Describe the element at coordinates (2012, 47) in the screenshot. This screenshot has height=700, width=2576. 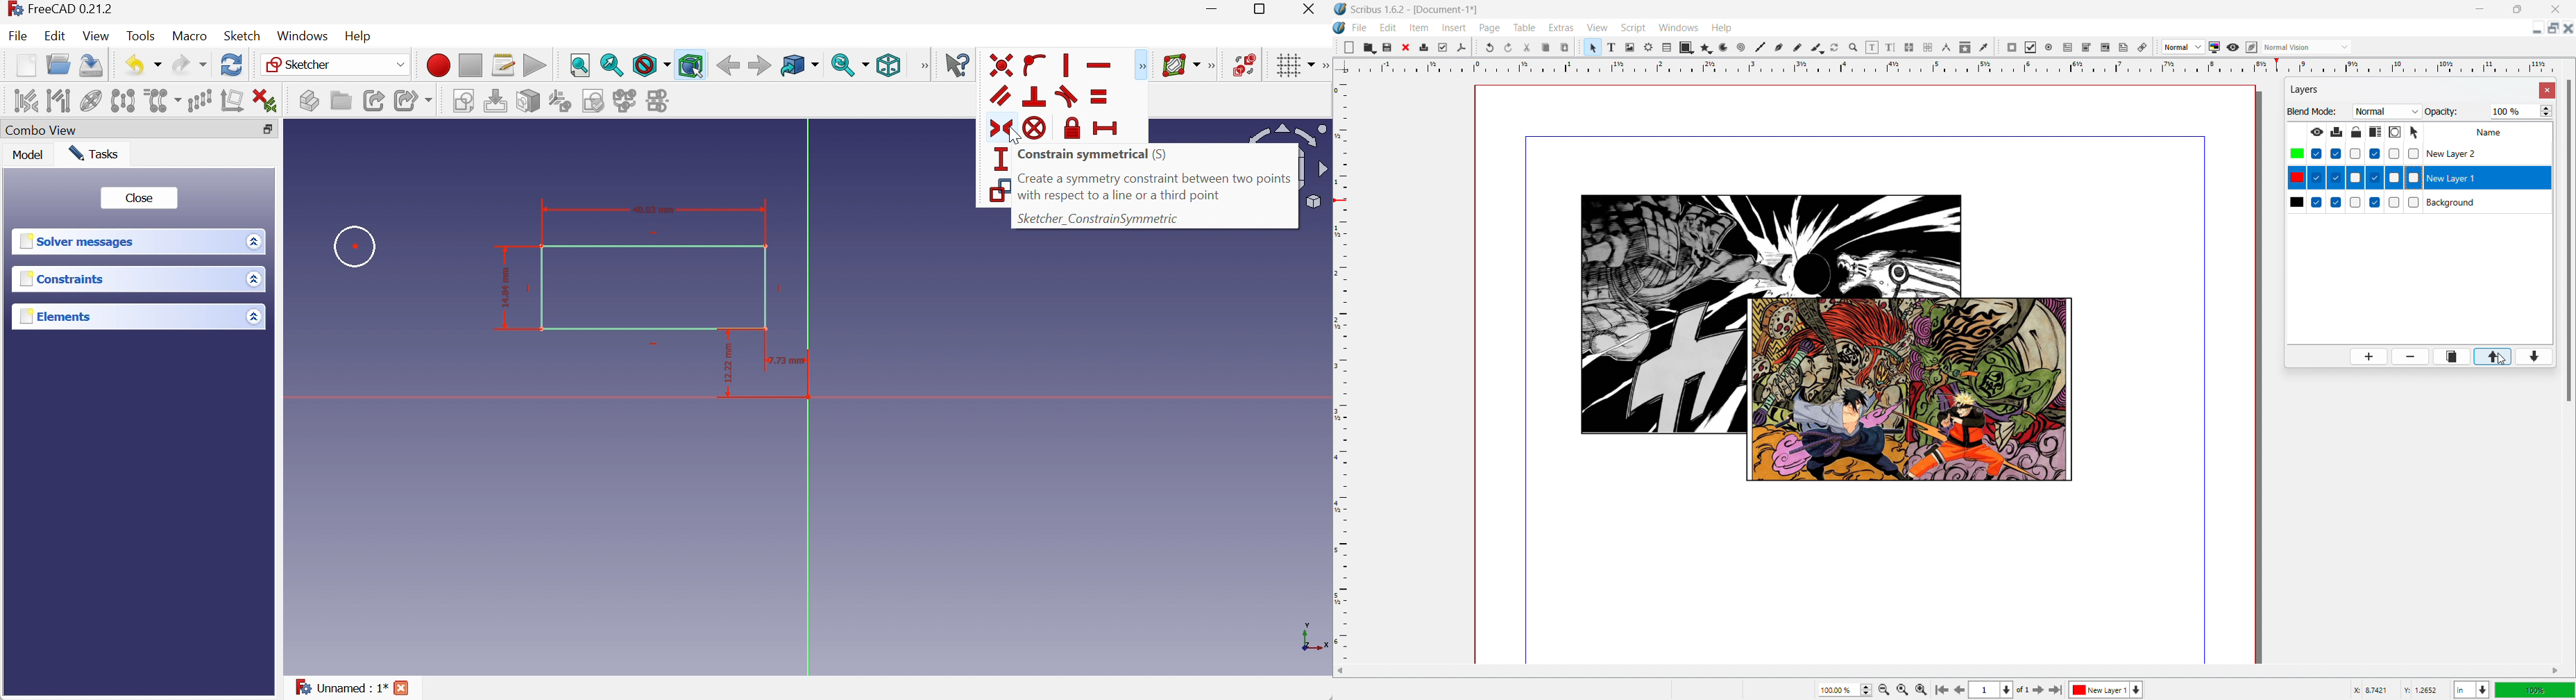
I see `pdf push button` at that location.